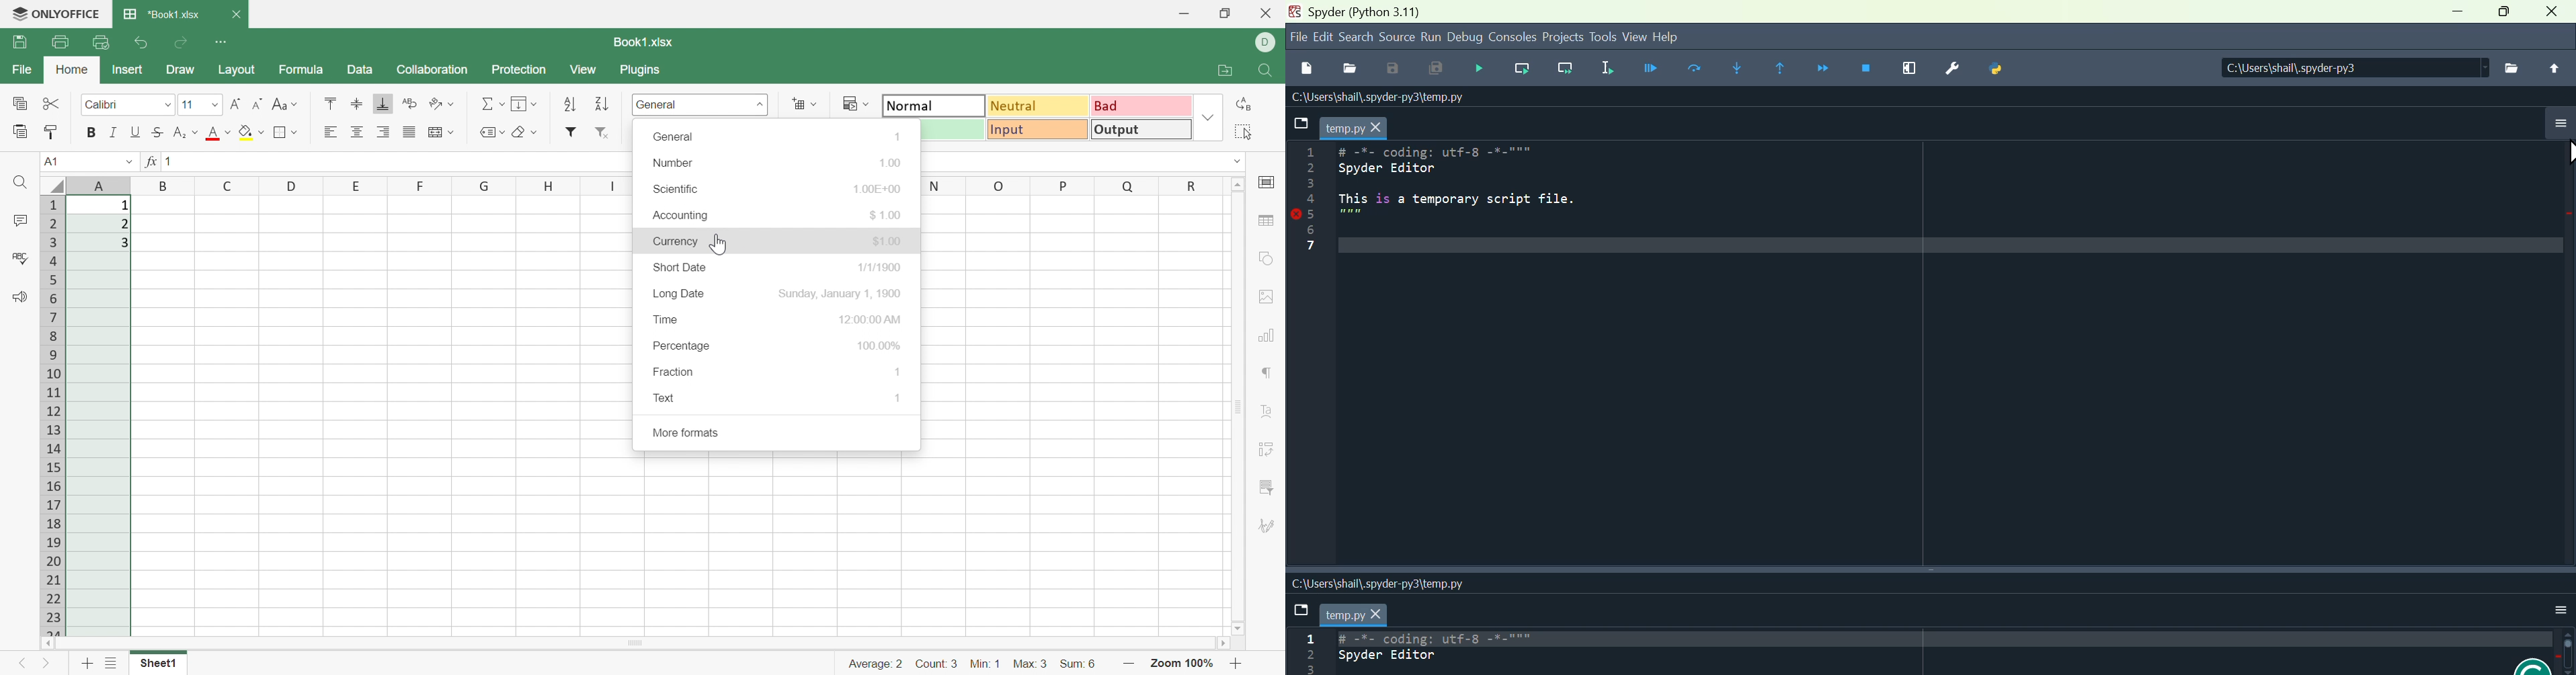 The image size is (2576, 700). I want to click on More options, so click(2557, 130).